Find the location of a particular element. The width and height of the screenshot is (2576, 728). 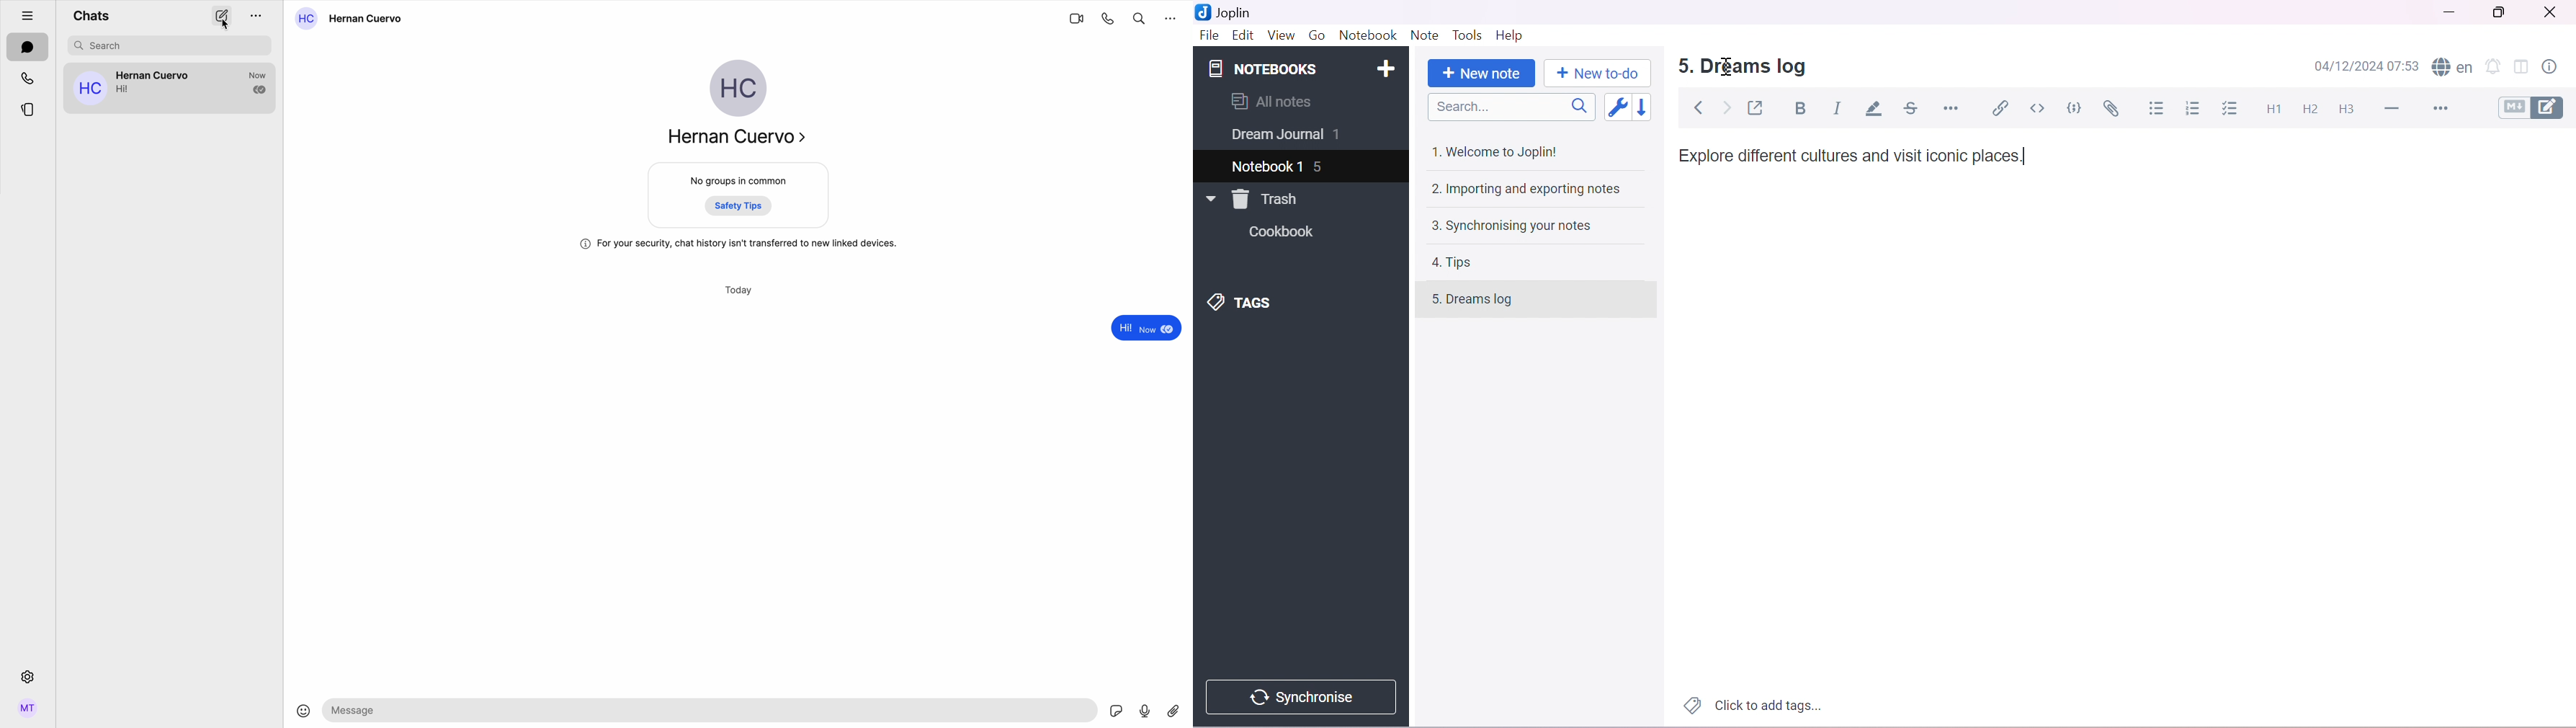

attach file is located at coordinates (1175, 710).